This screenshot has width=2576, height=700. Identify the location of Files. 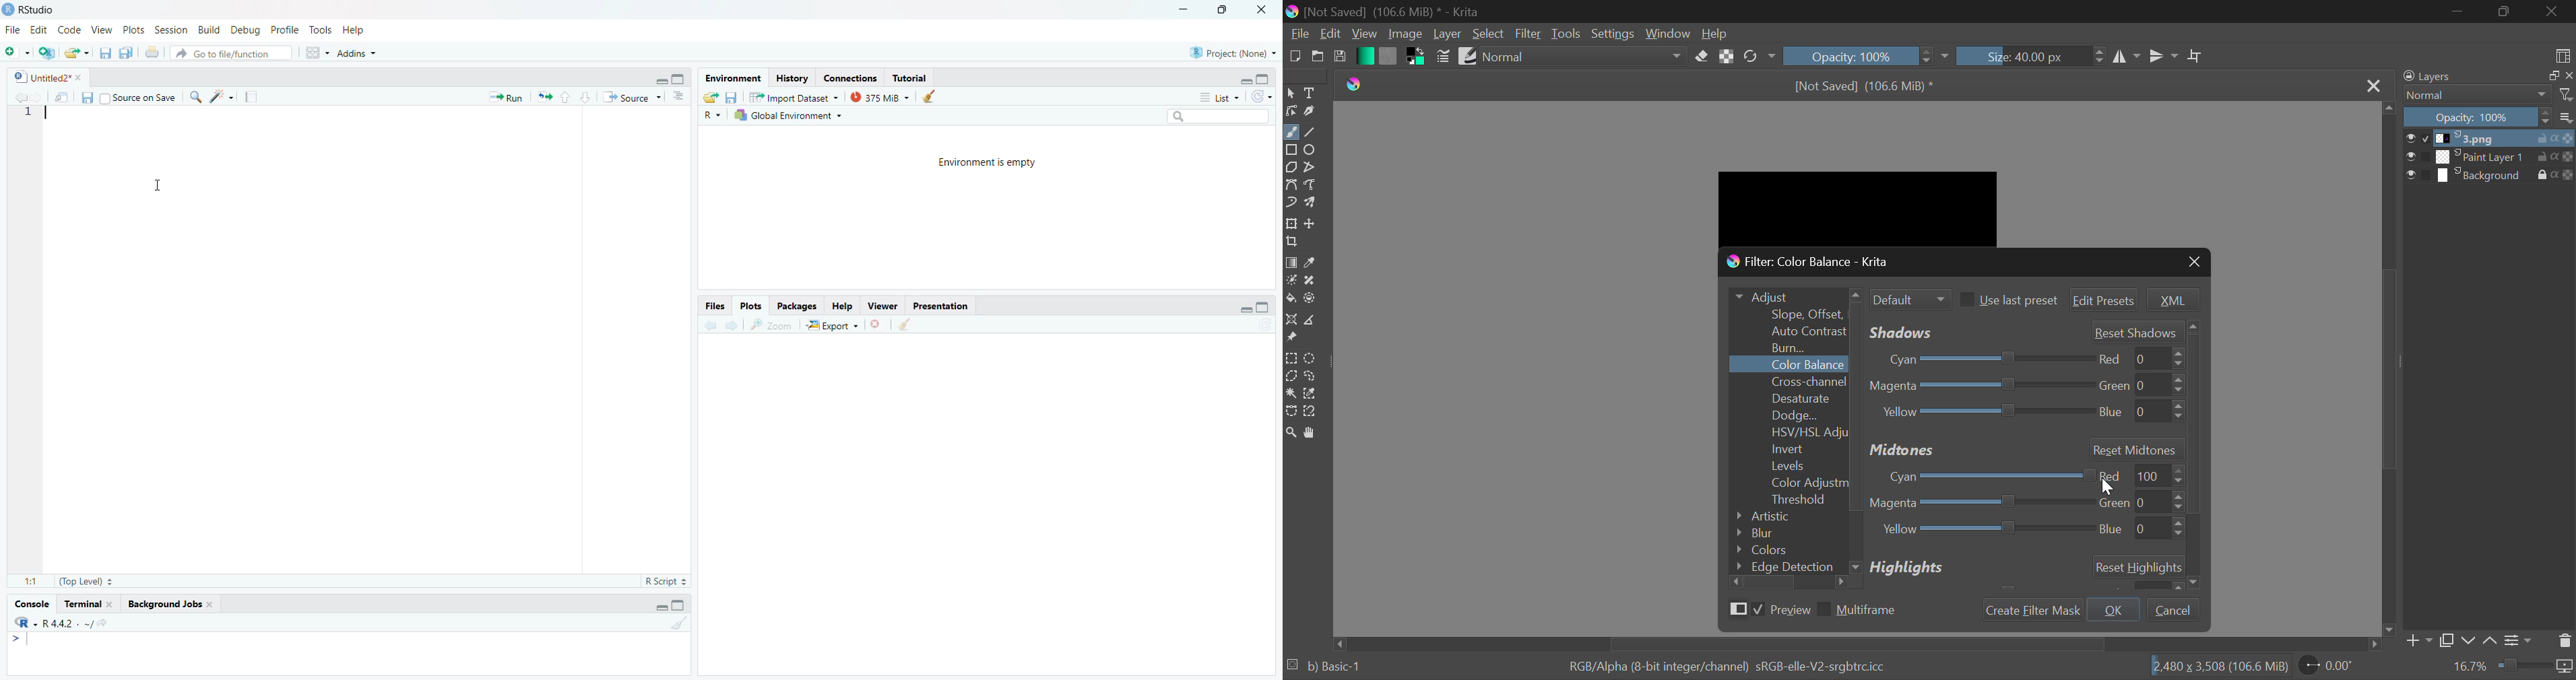
(713, 305).